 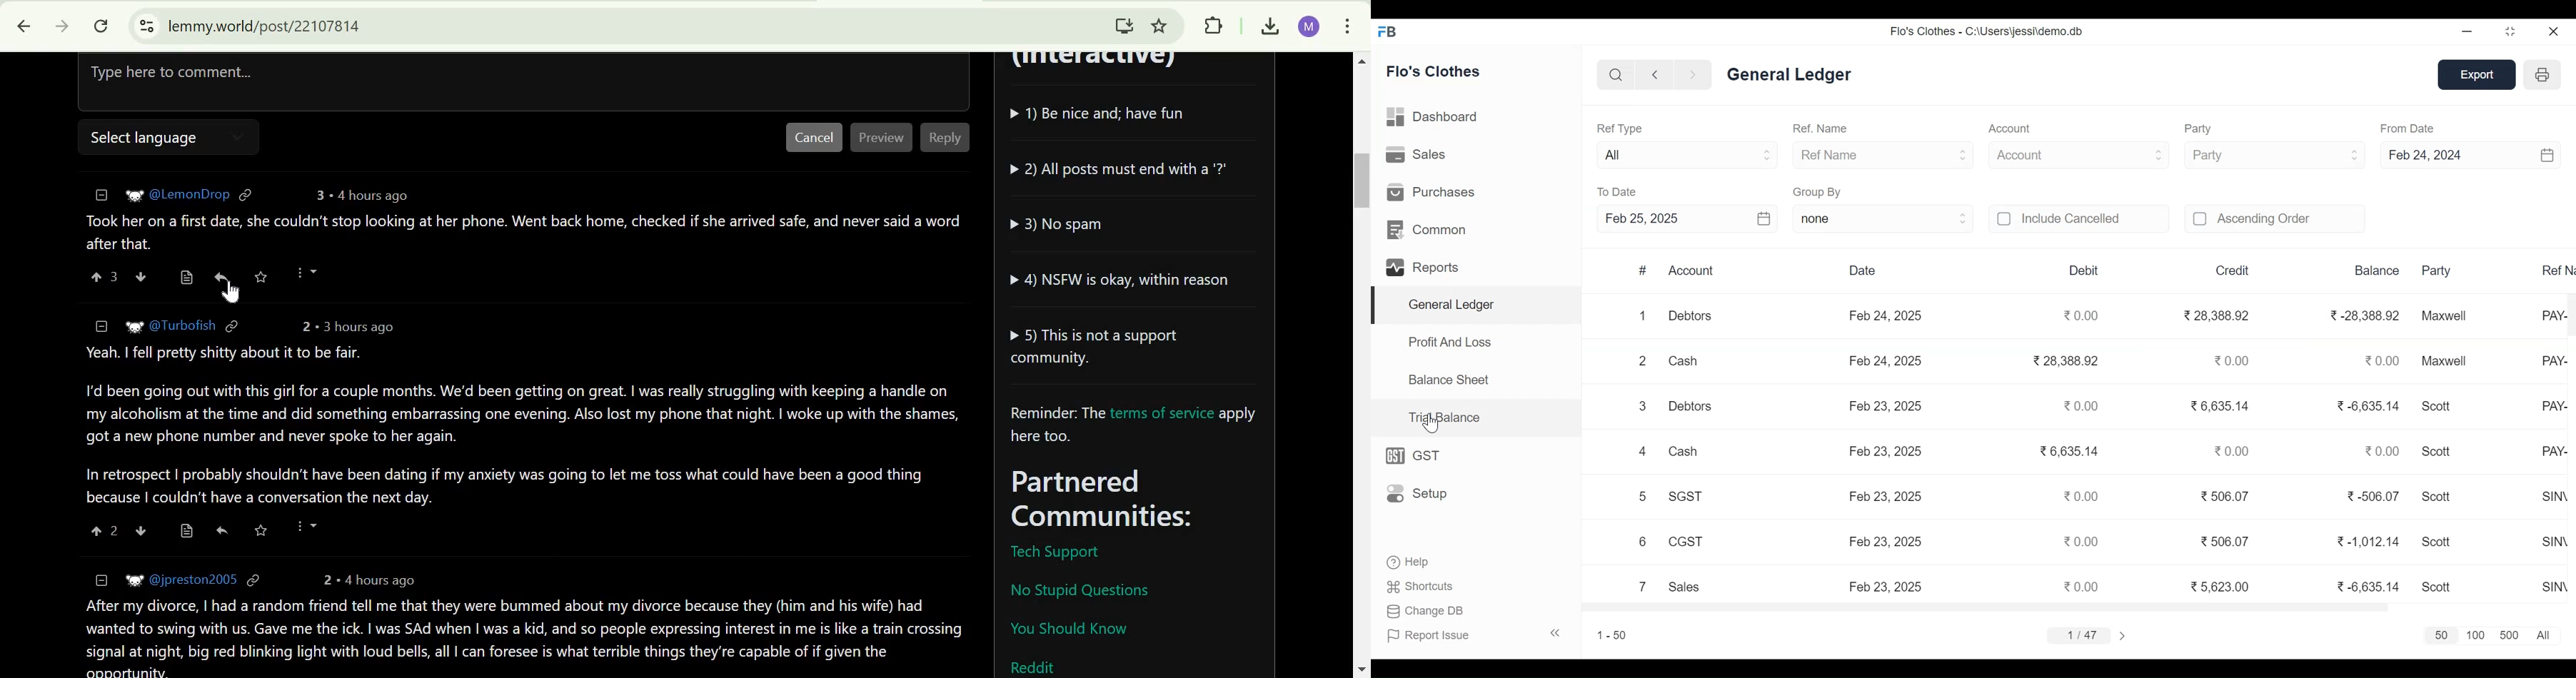 I want to click on Flo's Clothes - C:\Users\jessi\demo.db, so click(x=1987, y=32).